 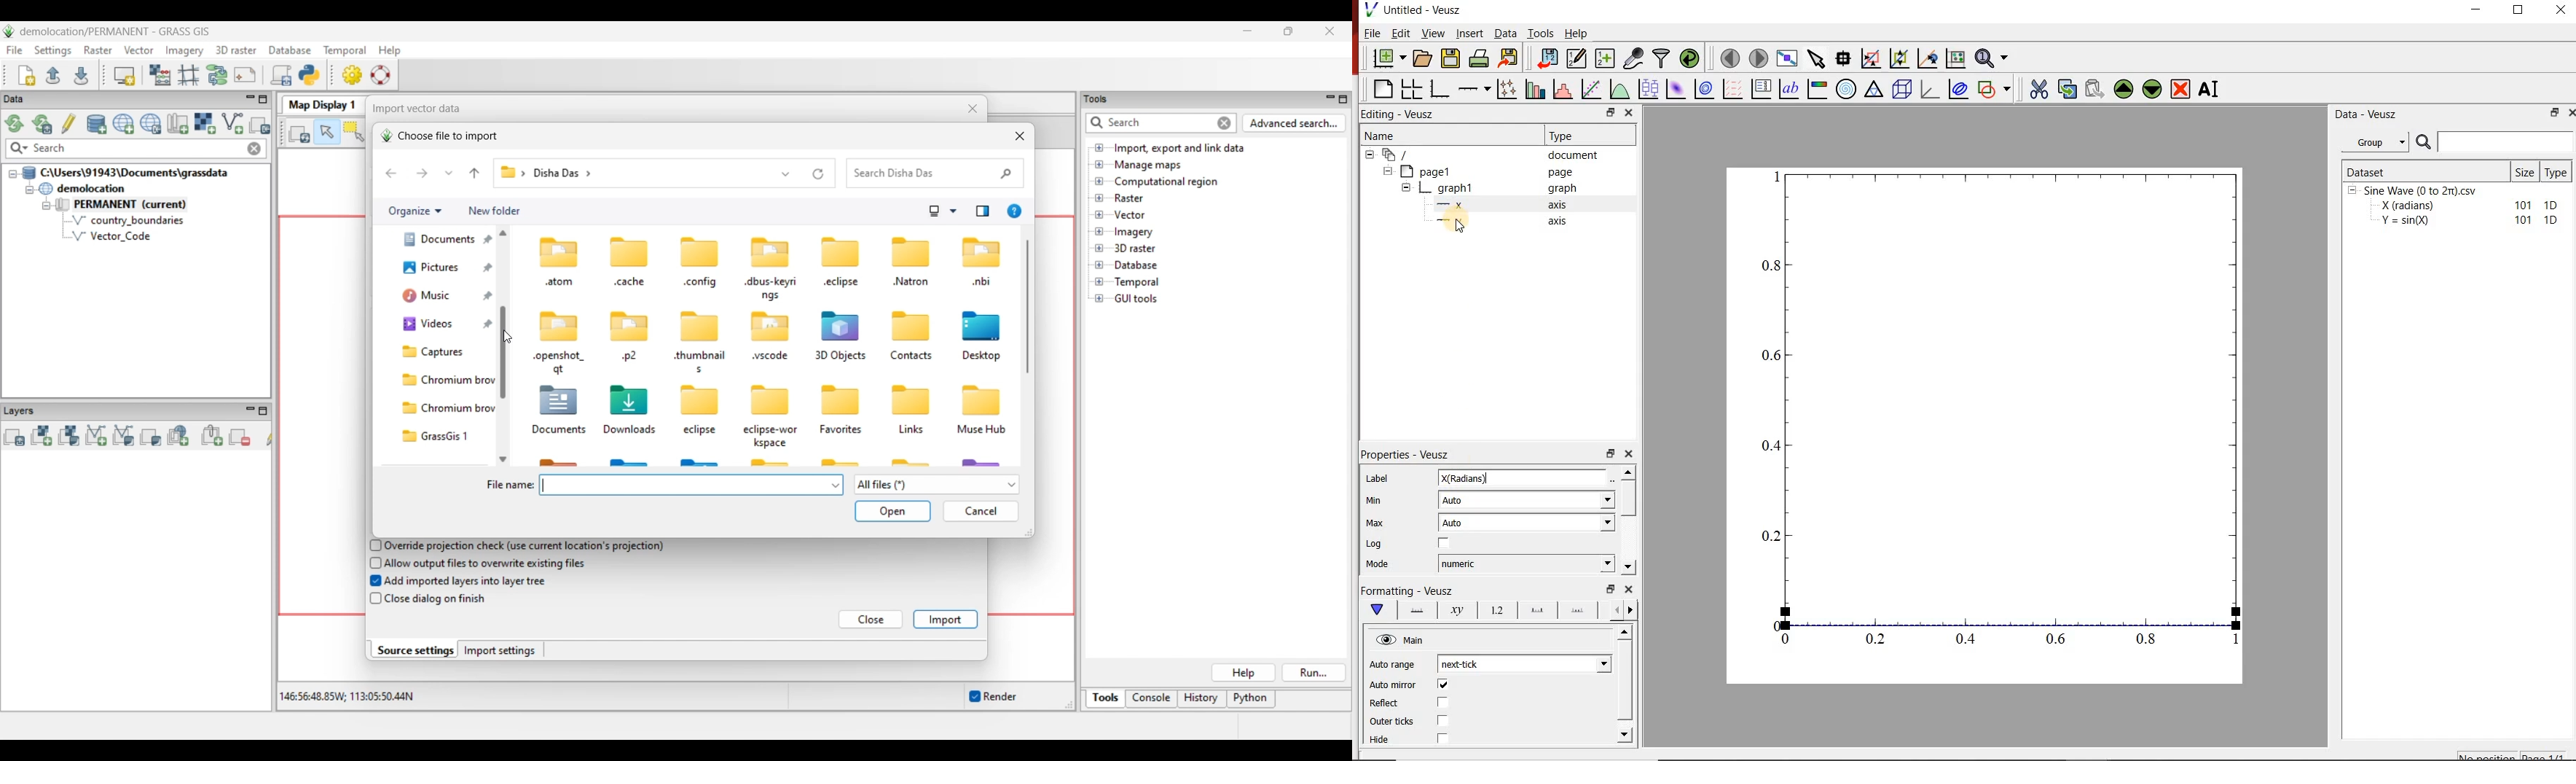 What do you see at coordinates (1843, 57) in the screenshot?
I see `read data points` at bounding box center [1843, 57].